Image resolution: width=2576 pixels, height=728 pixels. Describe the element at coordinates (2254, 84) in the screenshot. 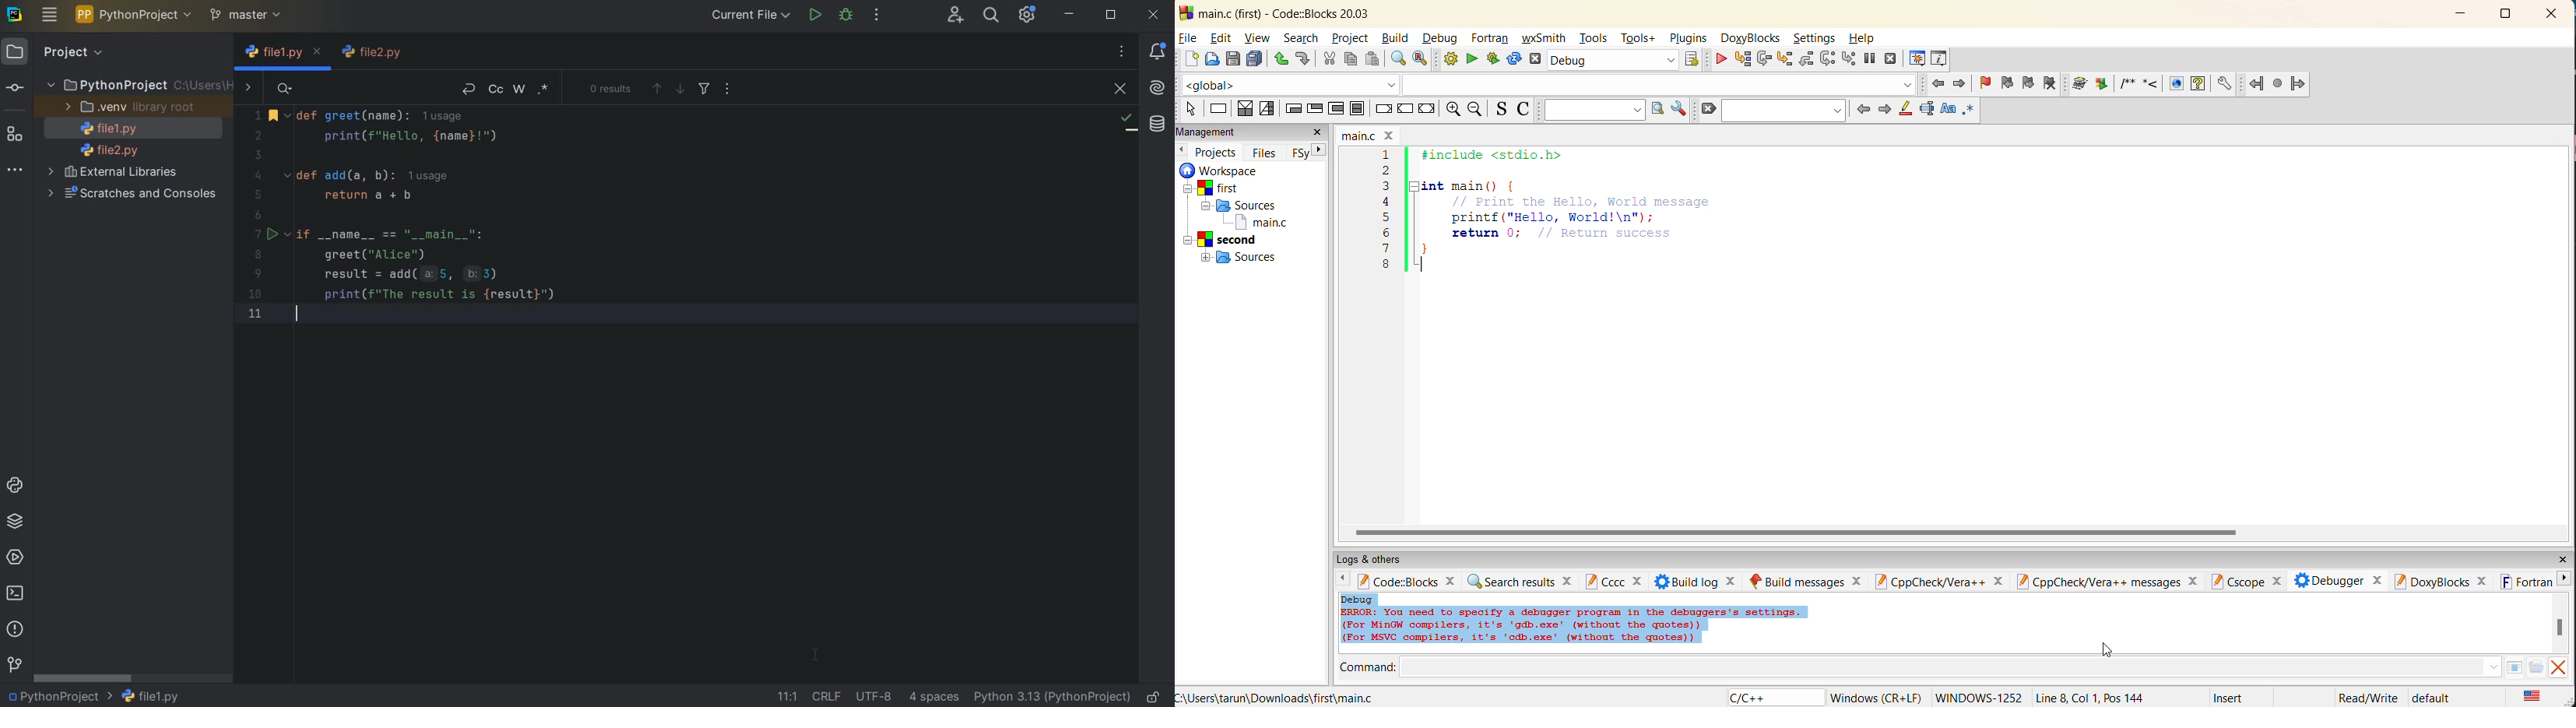

I see `Jump back` at that location.